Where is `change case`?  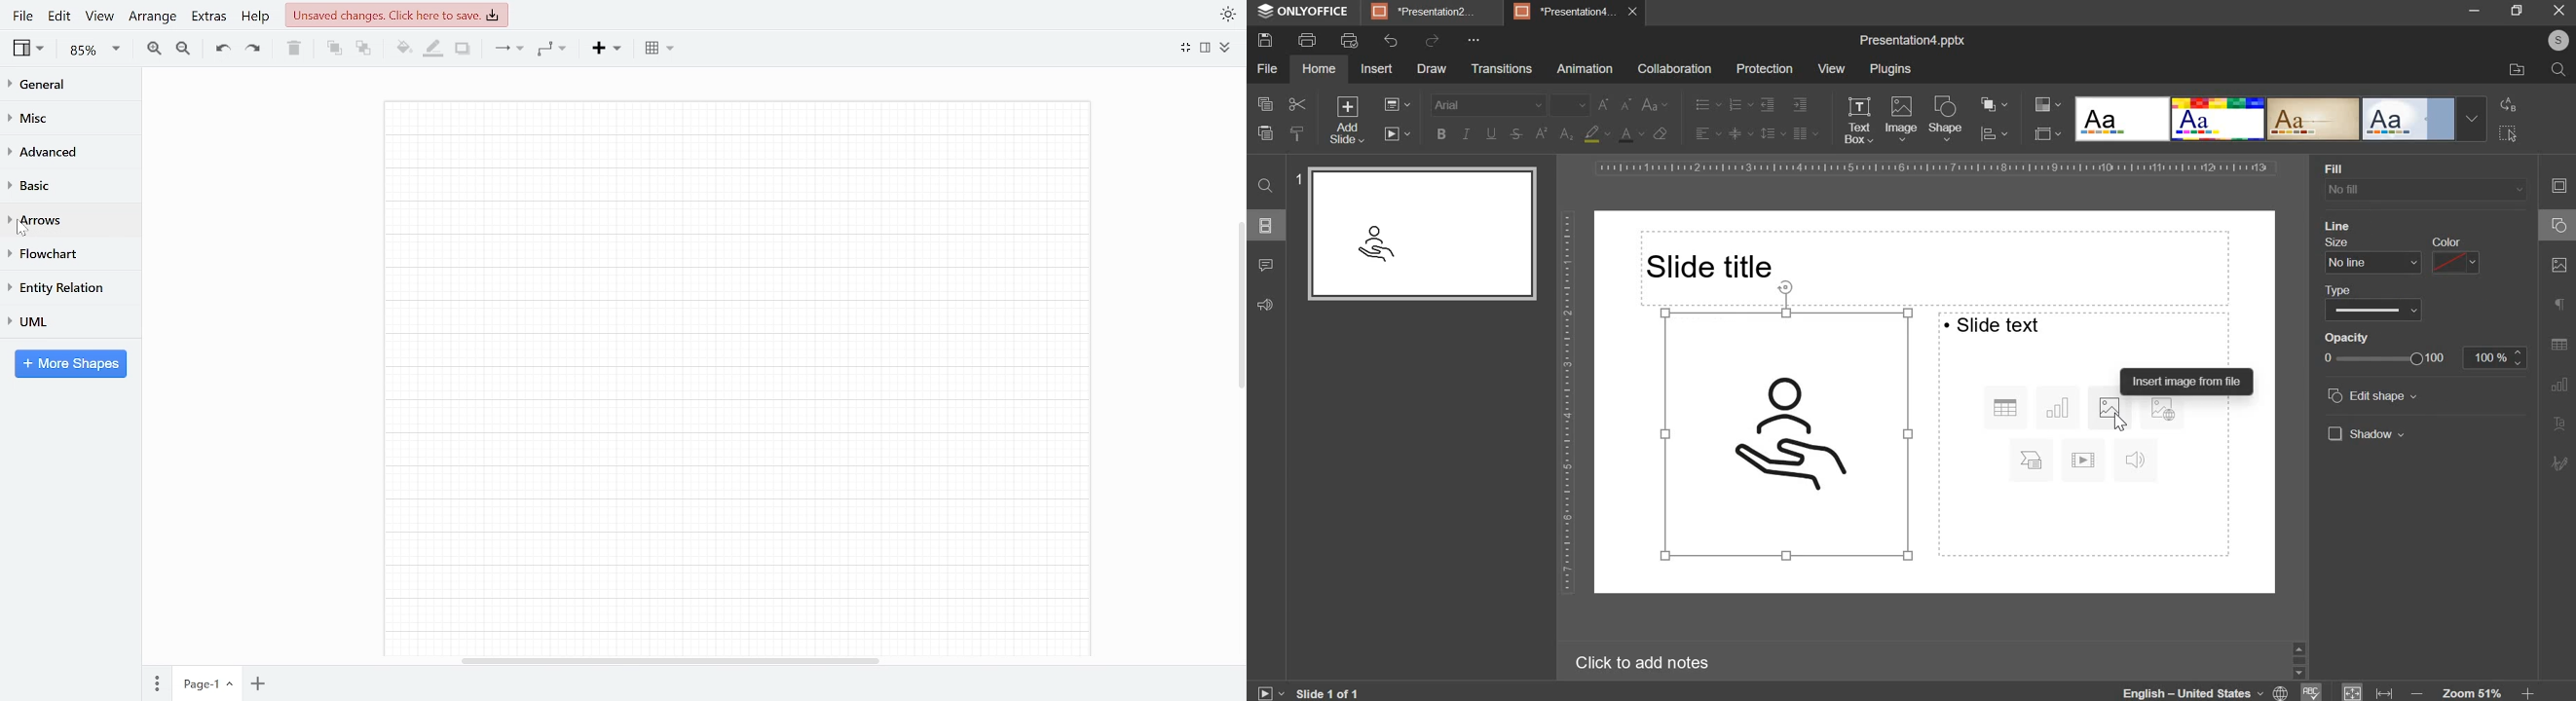
change case is located at coordinates (1655, 104).